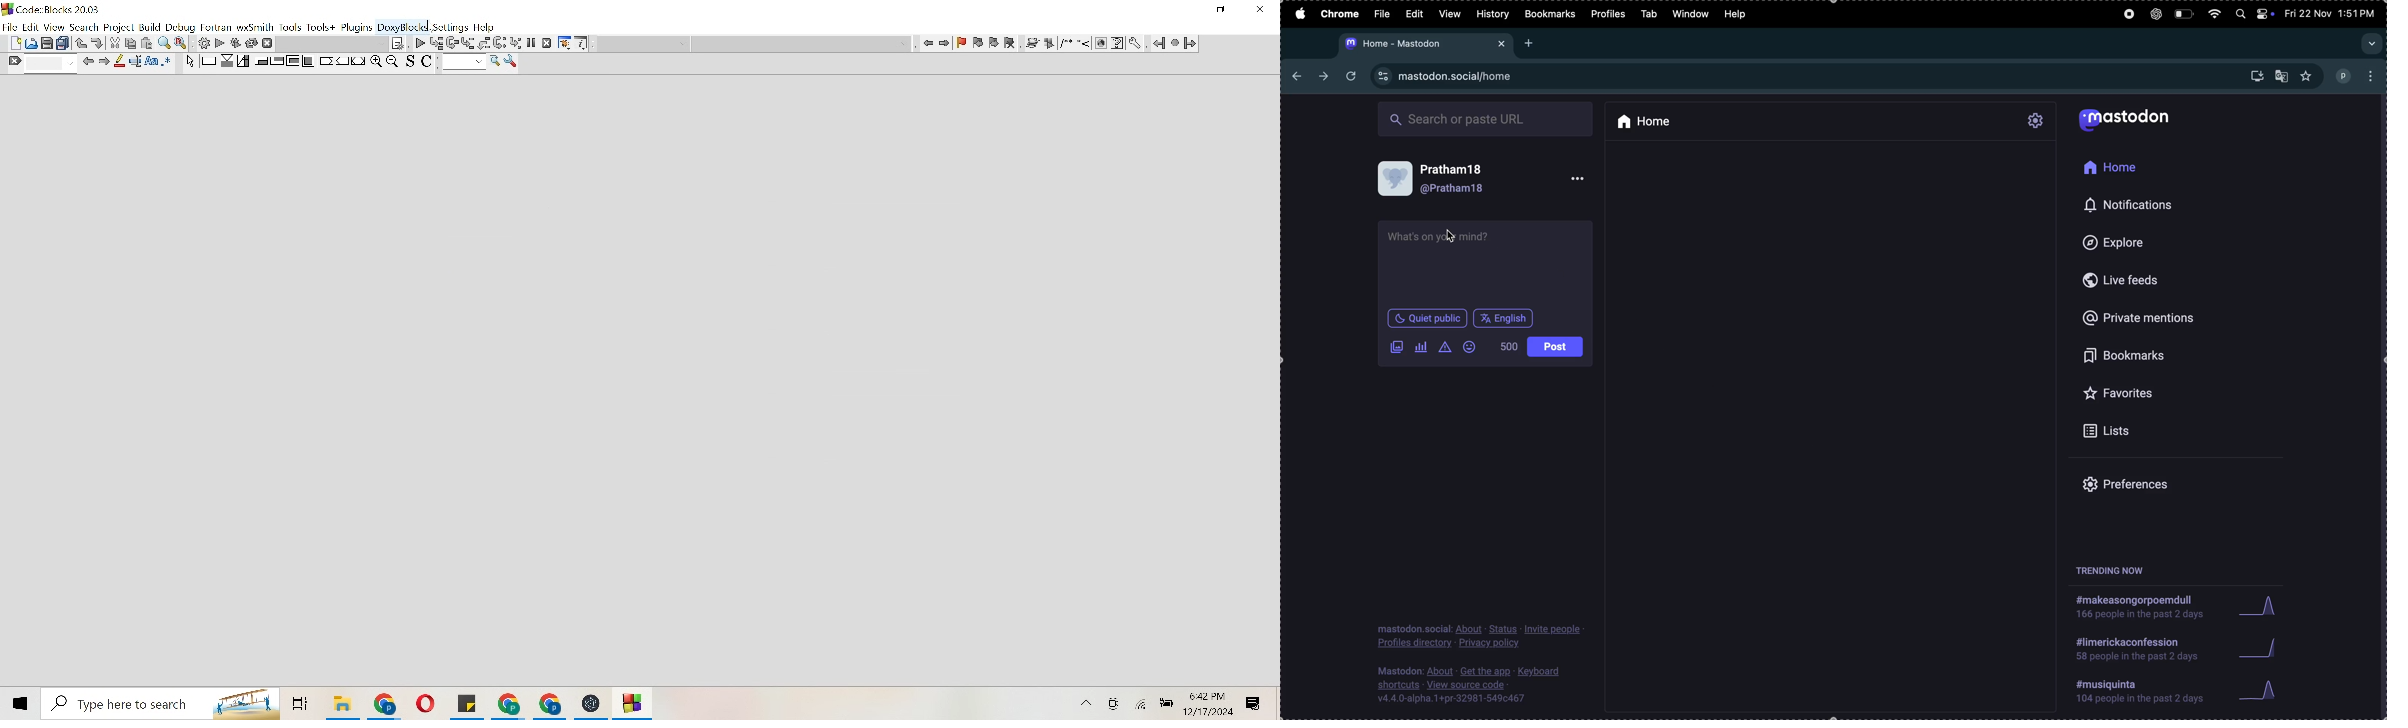 This screenshot has width=2408, height=728. I want to click on Search, so click(84, 26).